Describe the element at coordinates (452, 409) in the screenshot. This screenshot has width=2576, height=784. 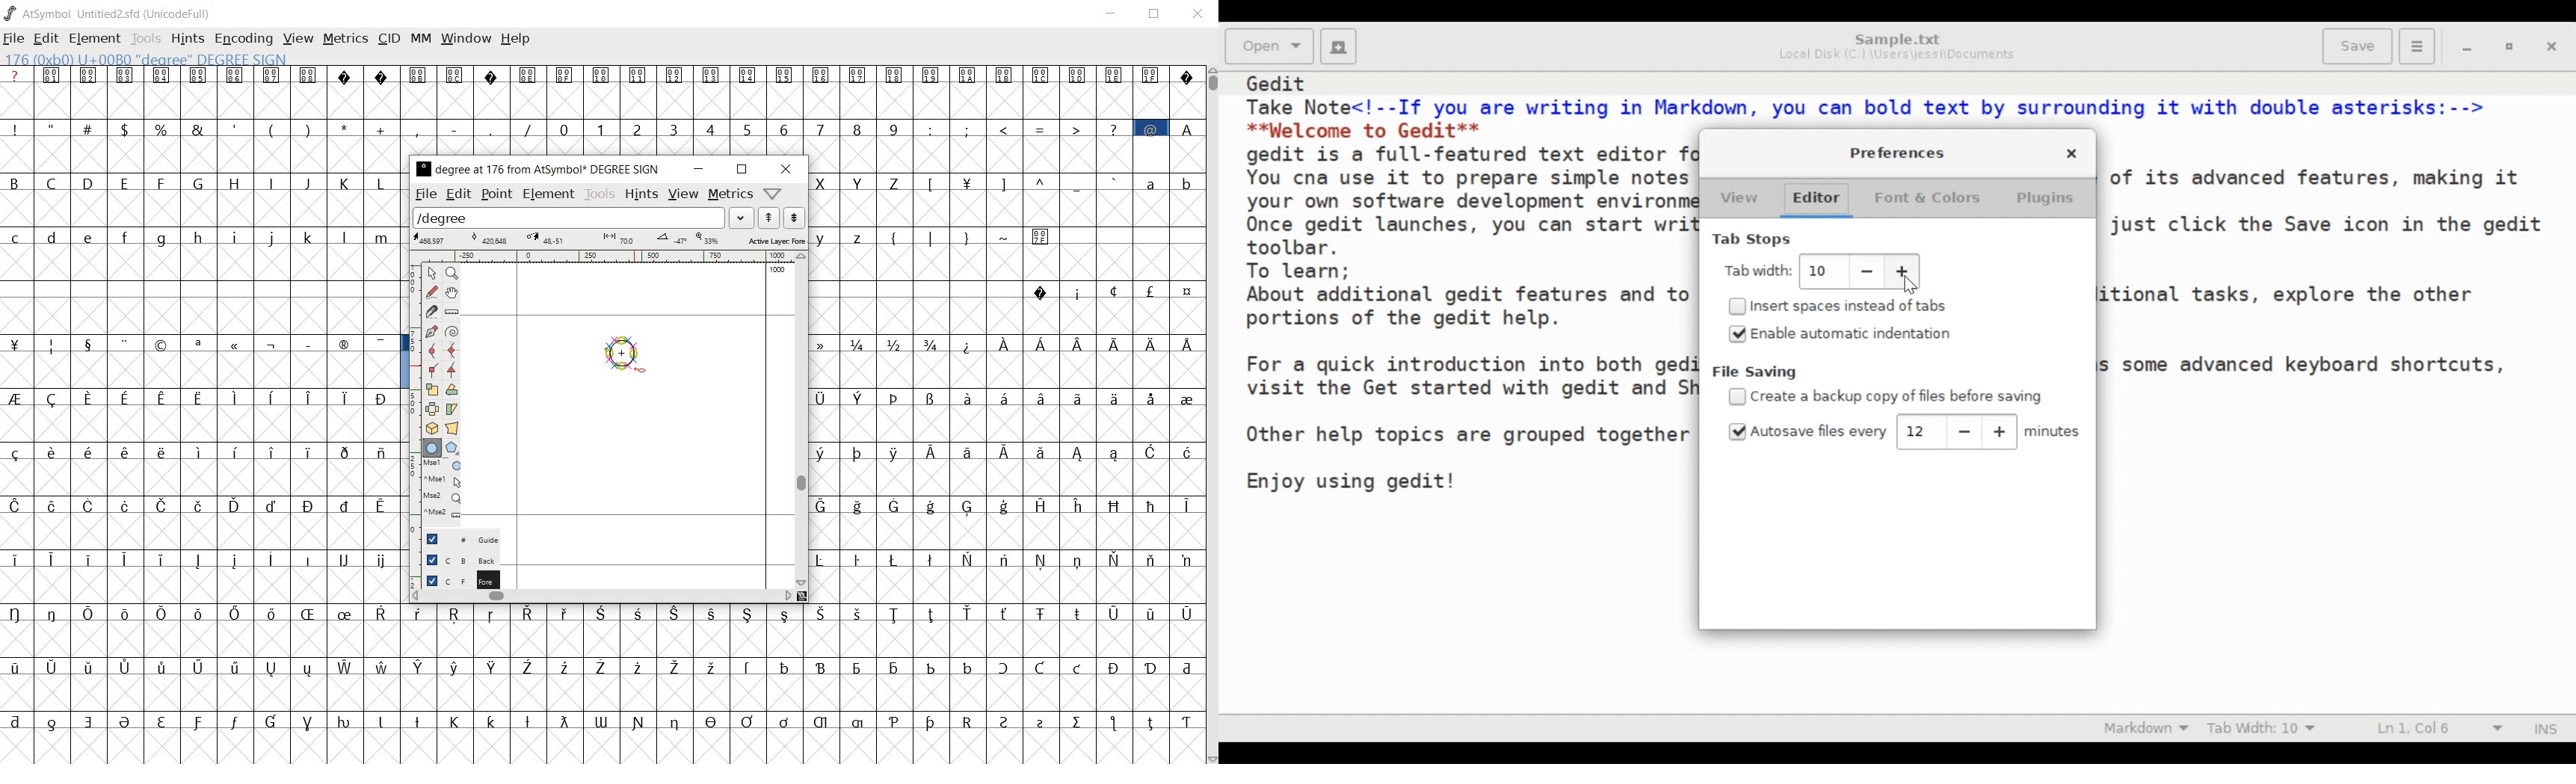
I see `skew the selection` at that location.